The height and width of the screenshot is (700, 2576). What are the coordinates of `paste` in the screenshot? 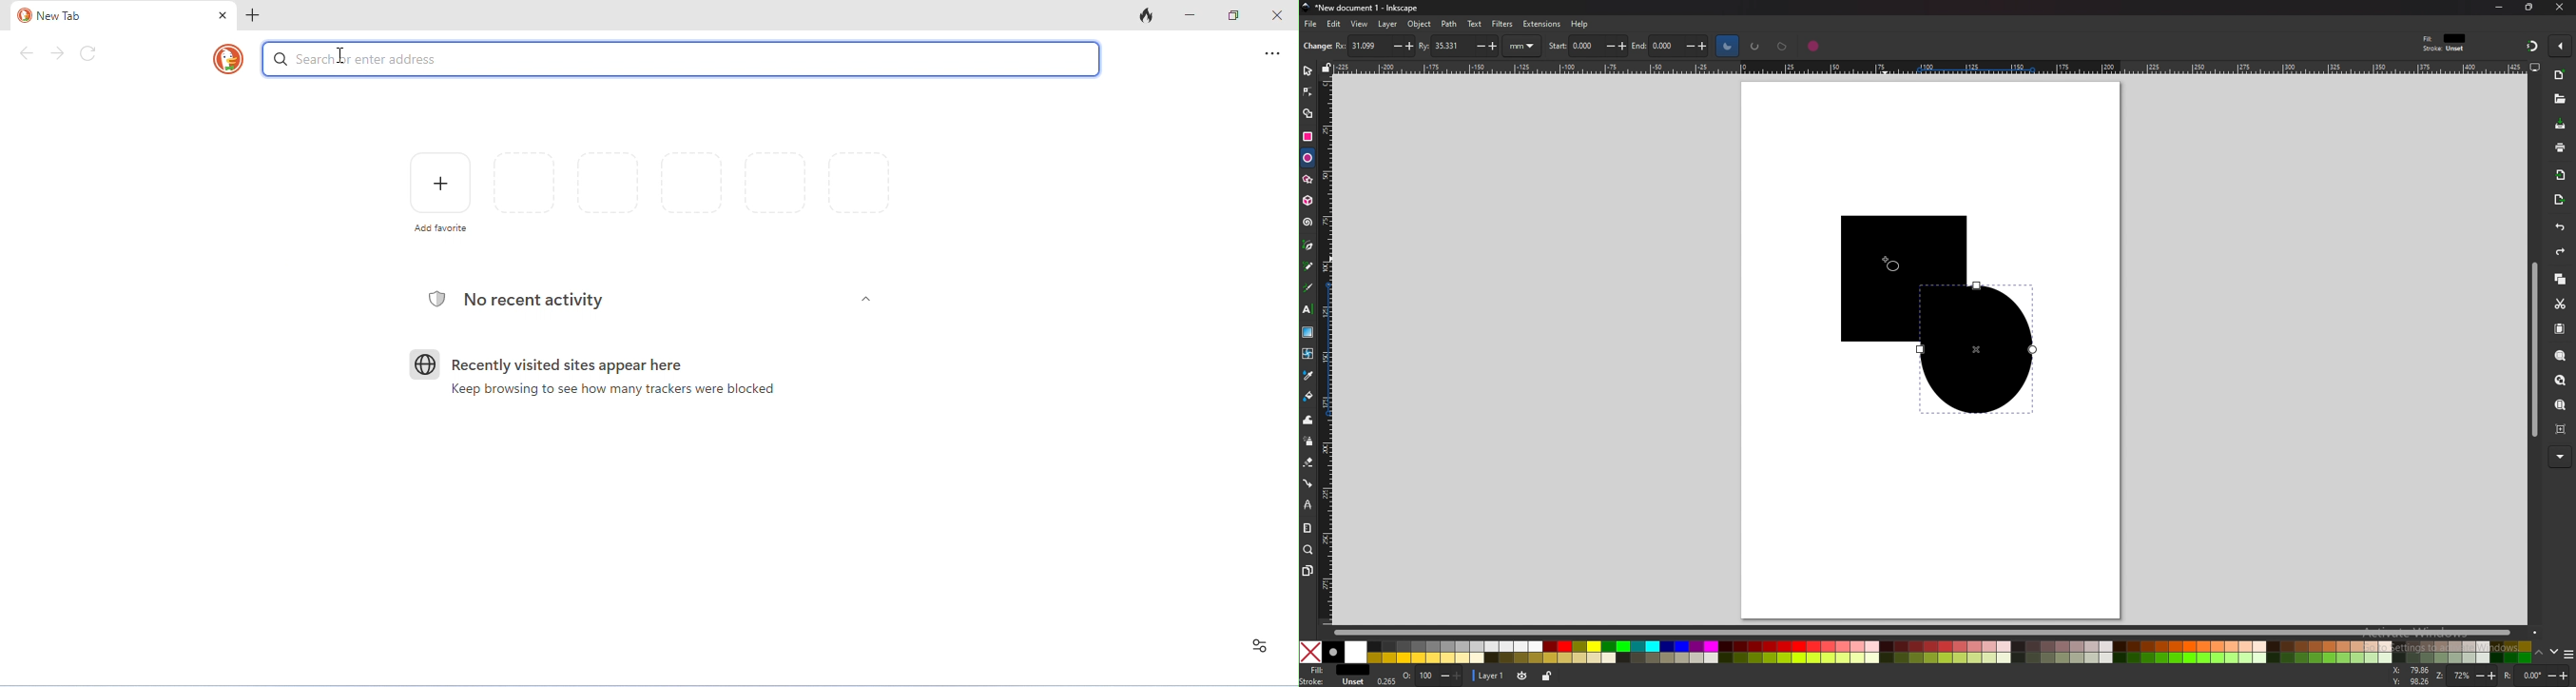 It's located at (2560, 329).